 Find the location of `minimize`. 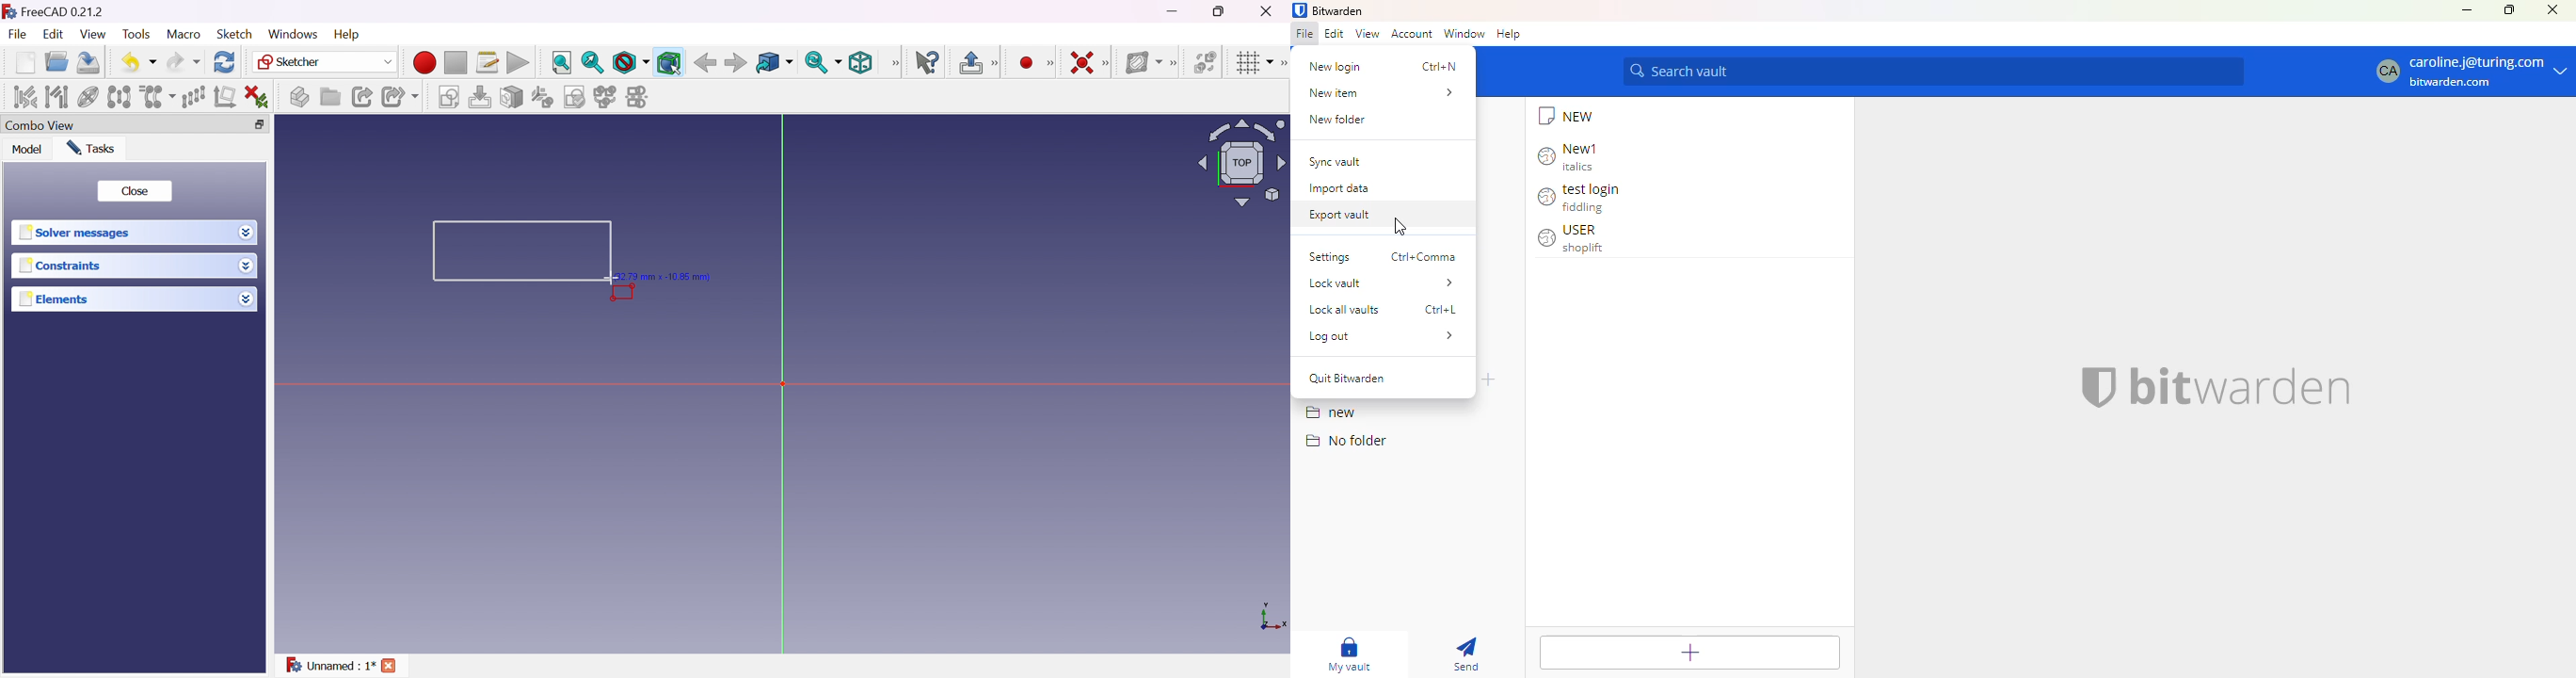

minimize is located at coordinates (2467, 10).